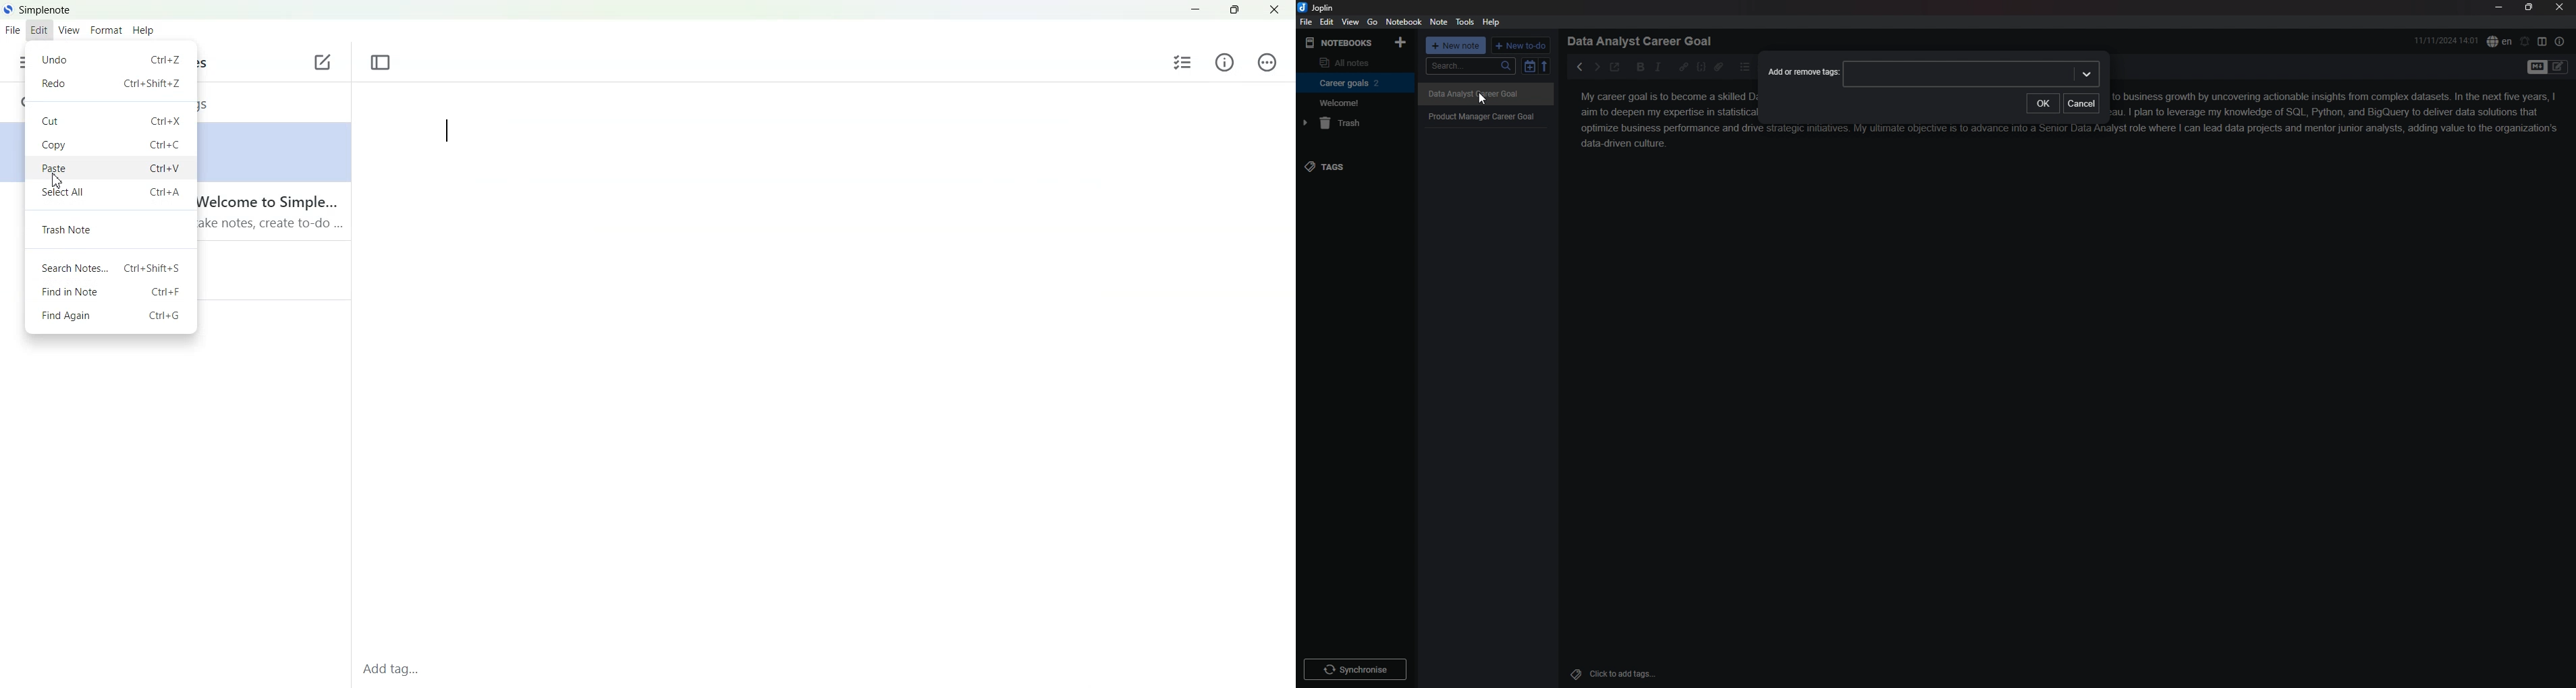  Describe the element at coordinates (2526, 41) in the screenshot. I see `set alarm` at that location.